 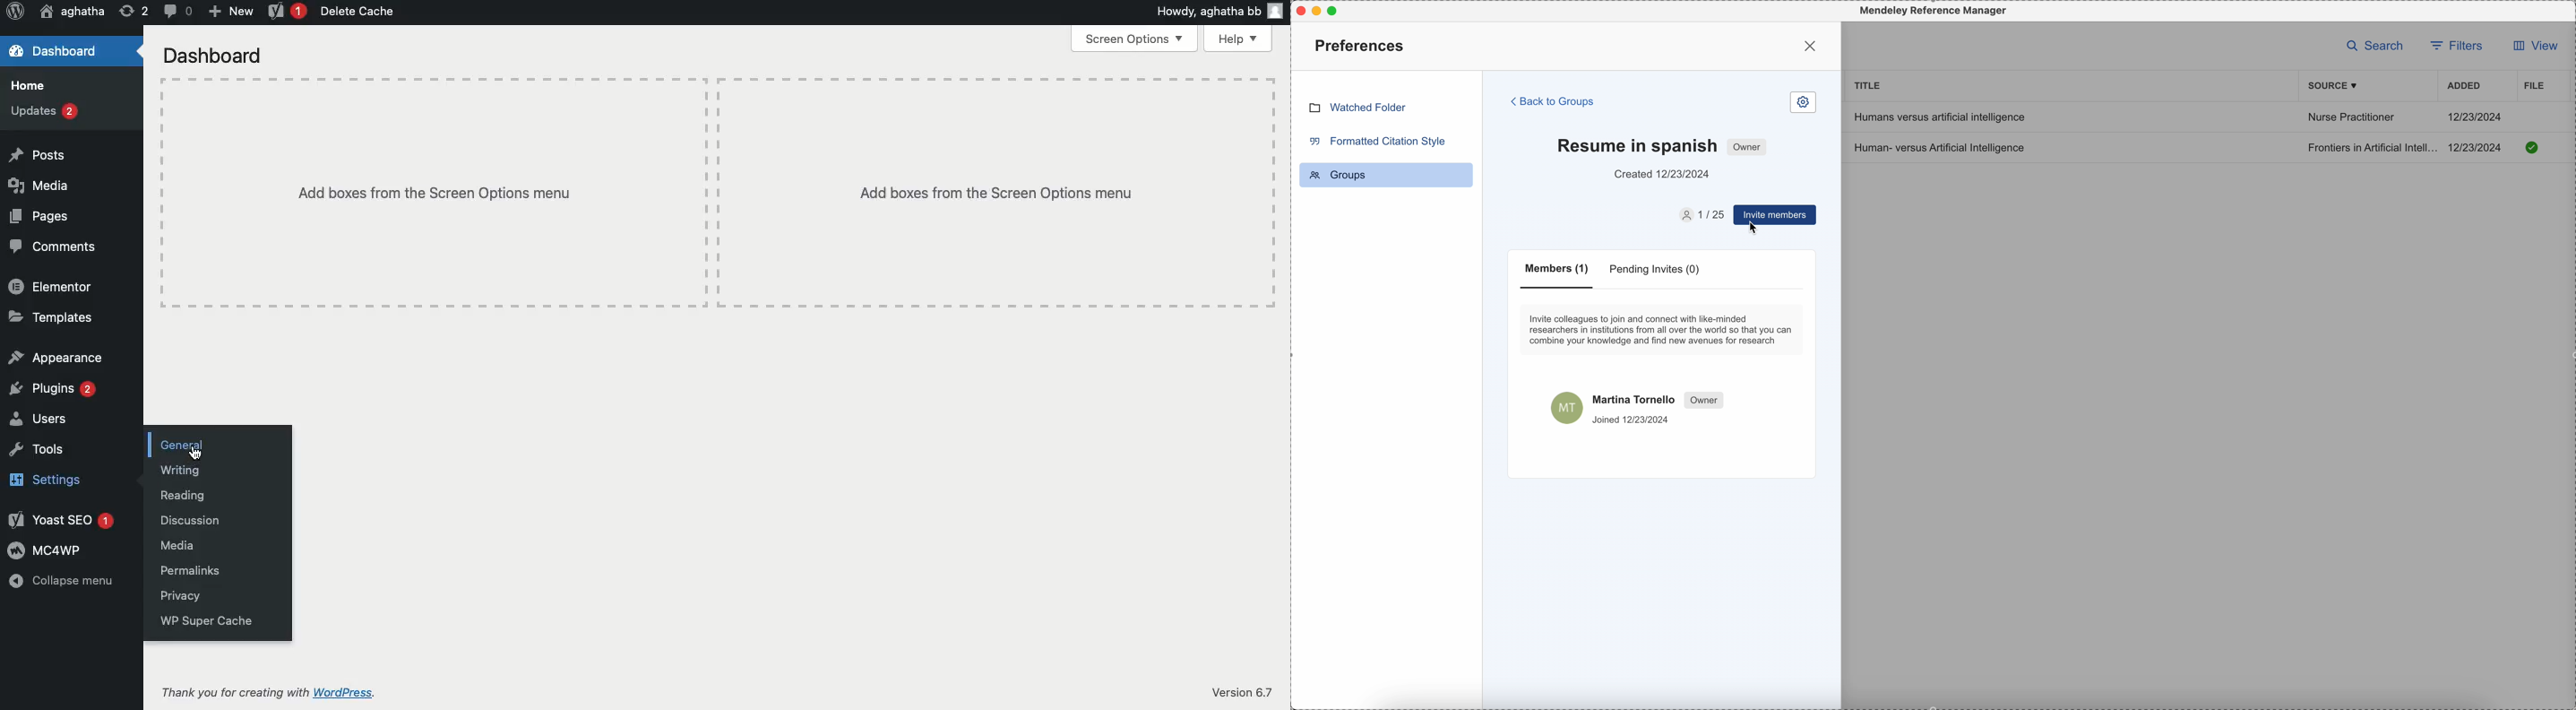 What do you see at coordinates (46, 550) in the screenshot?
I see `MC4WP` at bounding box center [46, 550].